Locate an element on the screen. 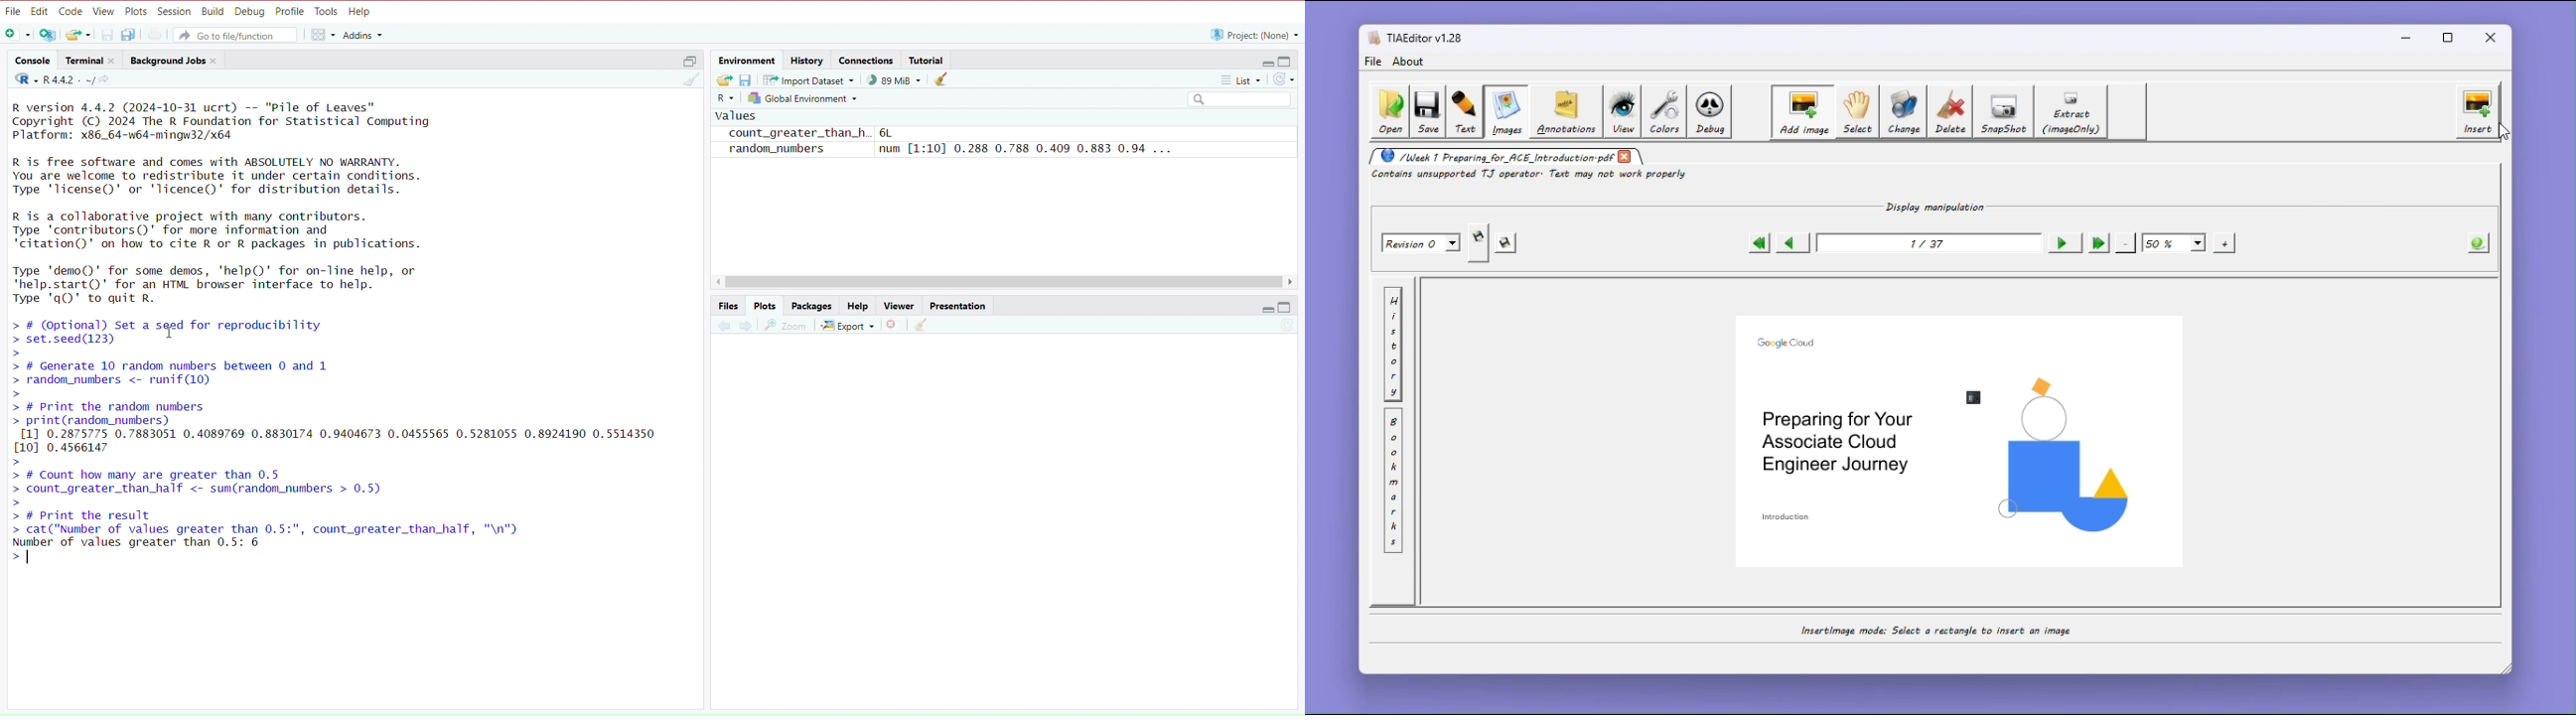 The height and width of the screenshot is (728, 2576). Scroll Left is located at coordinates (717, 282).